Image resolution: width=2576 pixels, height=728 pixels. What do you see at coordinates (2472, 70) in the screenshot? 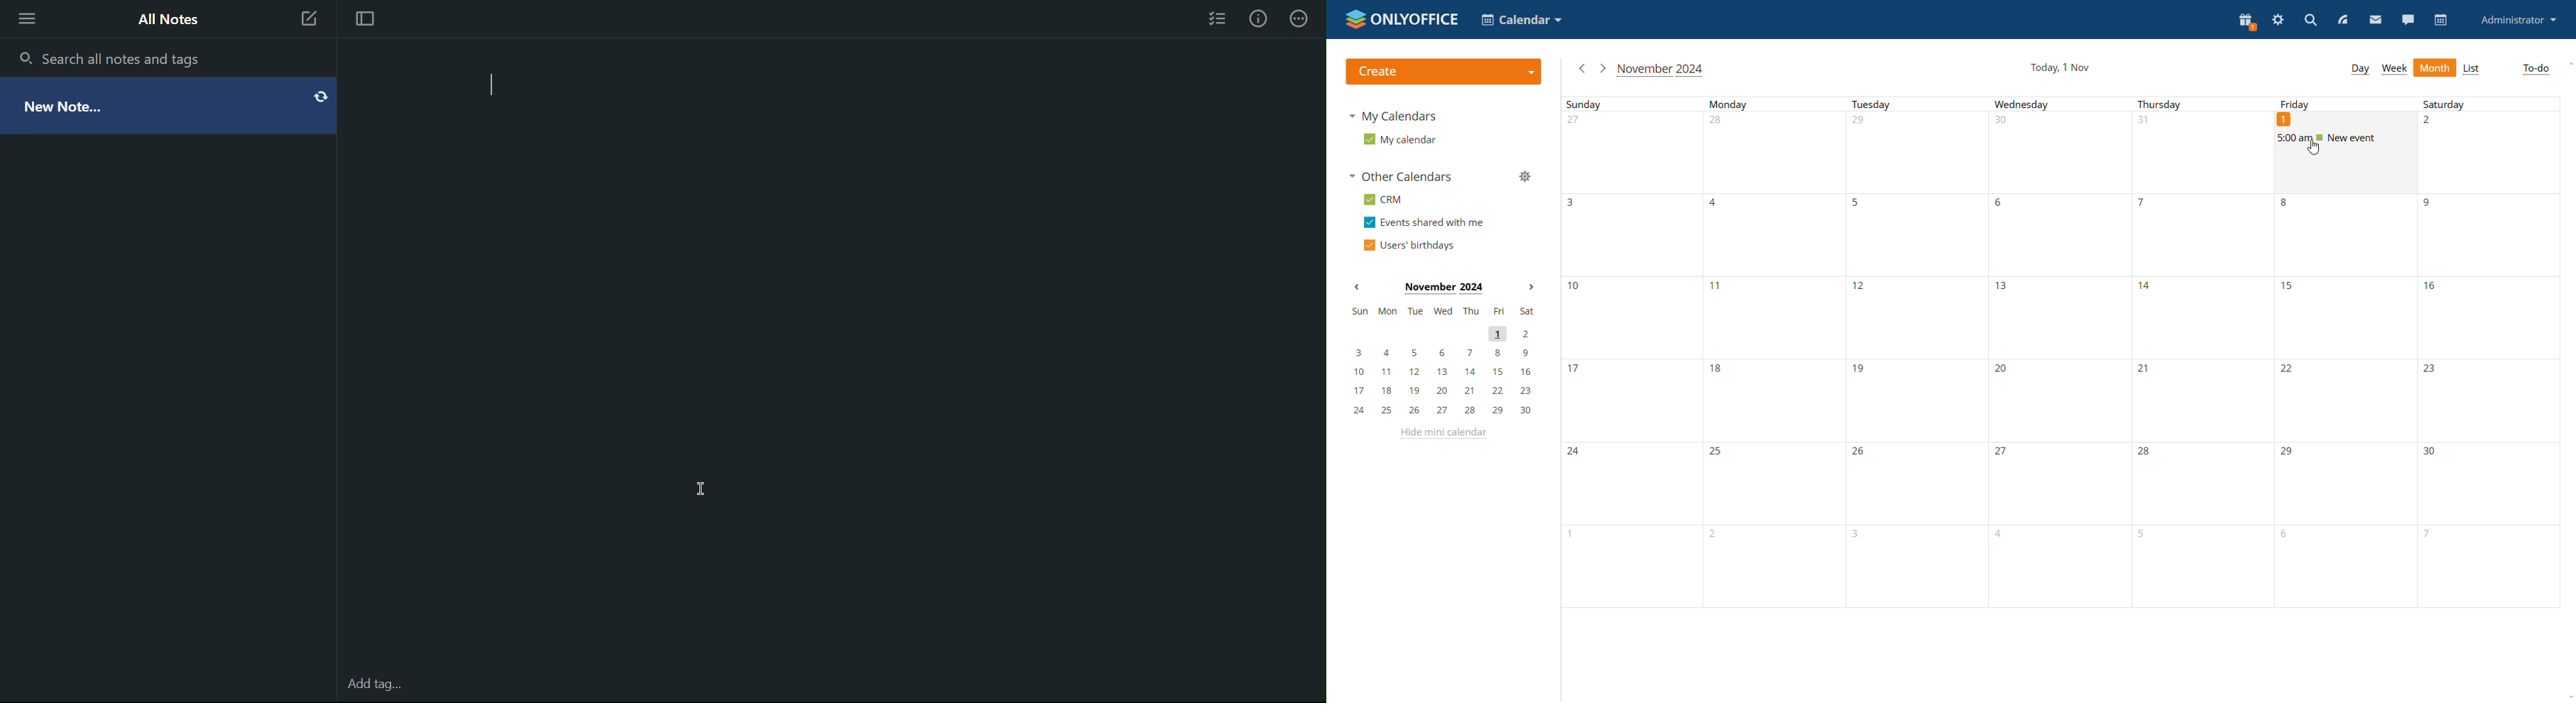
I see `list view` at bounding box center [2472, 70].